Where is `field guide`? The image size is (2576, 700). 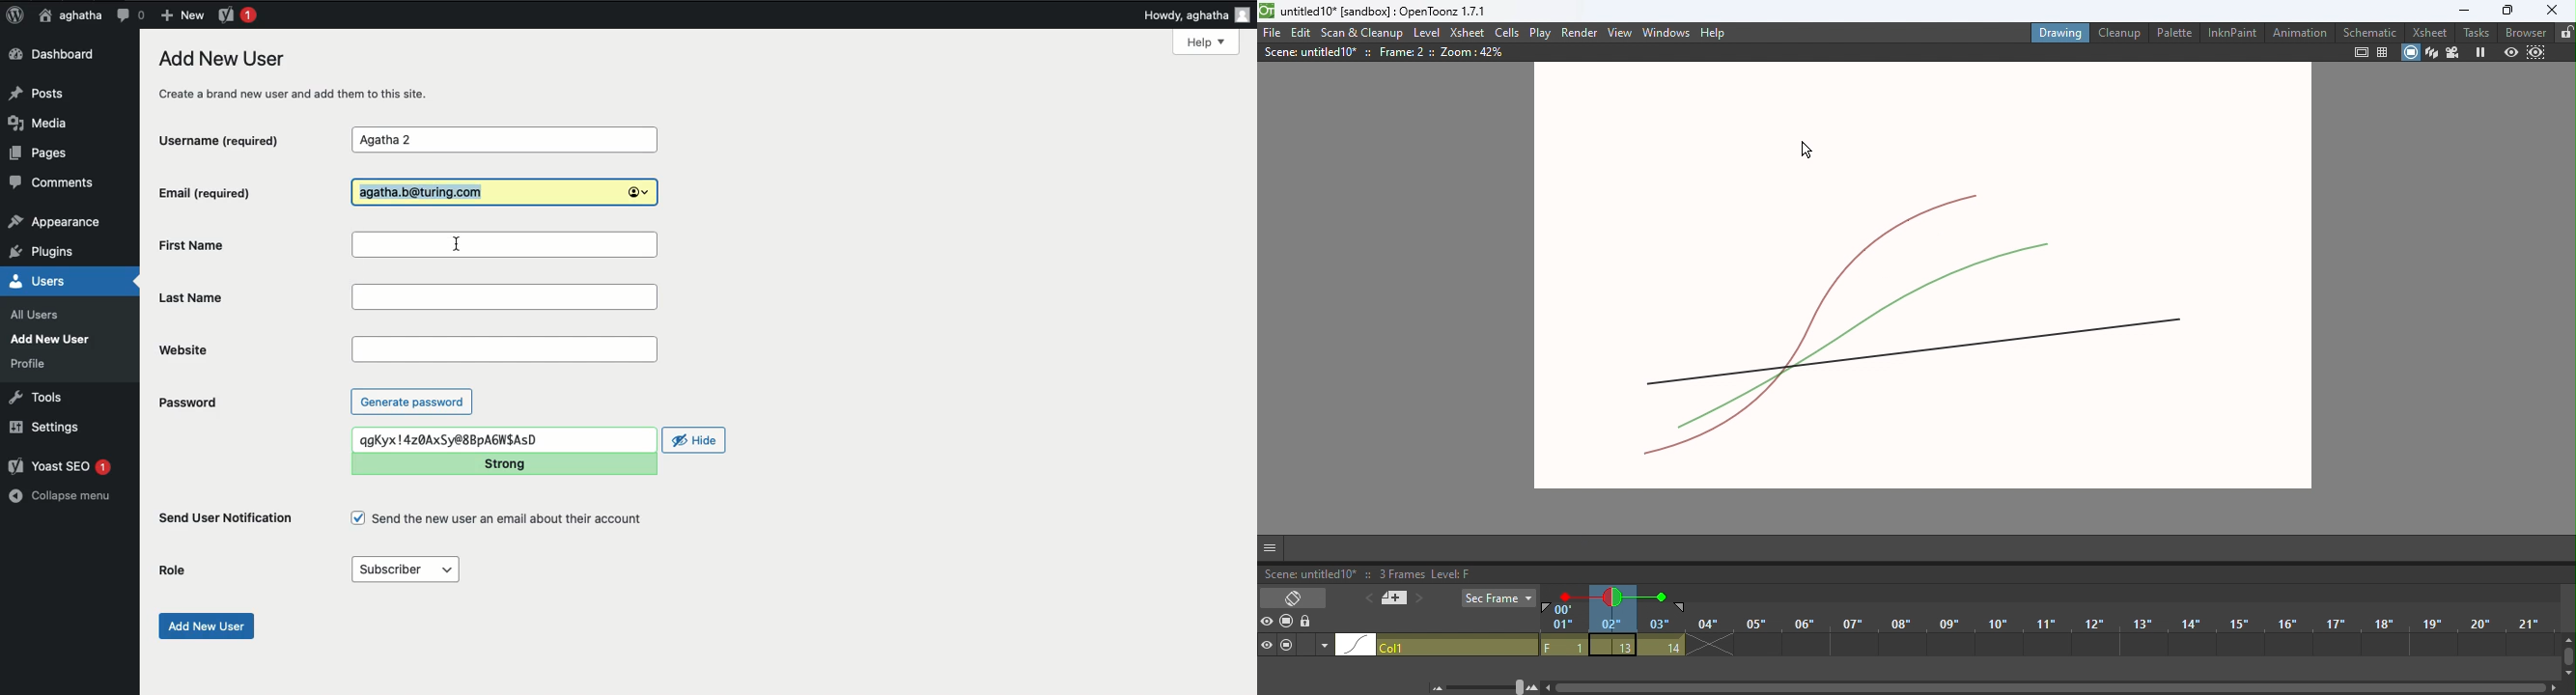 field guide is located at coordinates (2383, 52).